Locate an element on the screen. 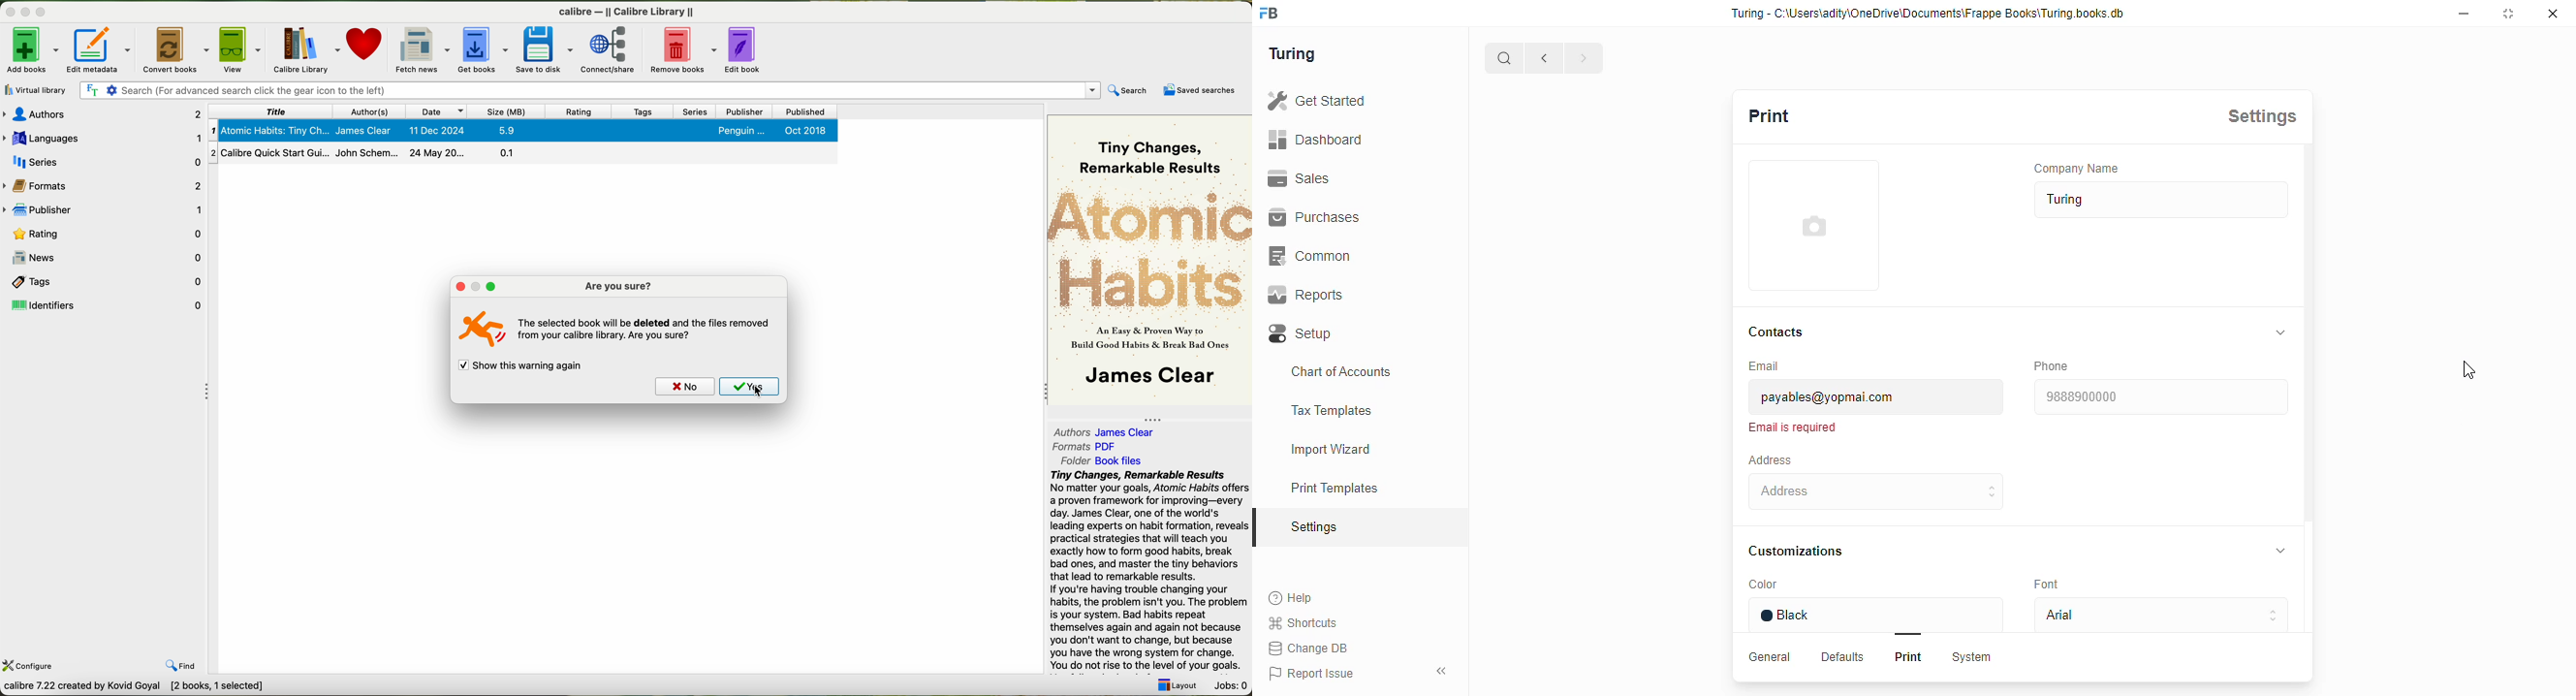  calibre quick start guide is located at coordinates (522, 152).